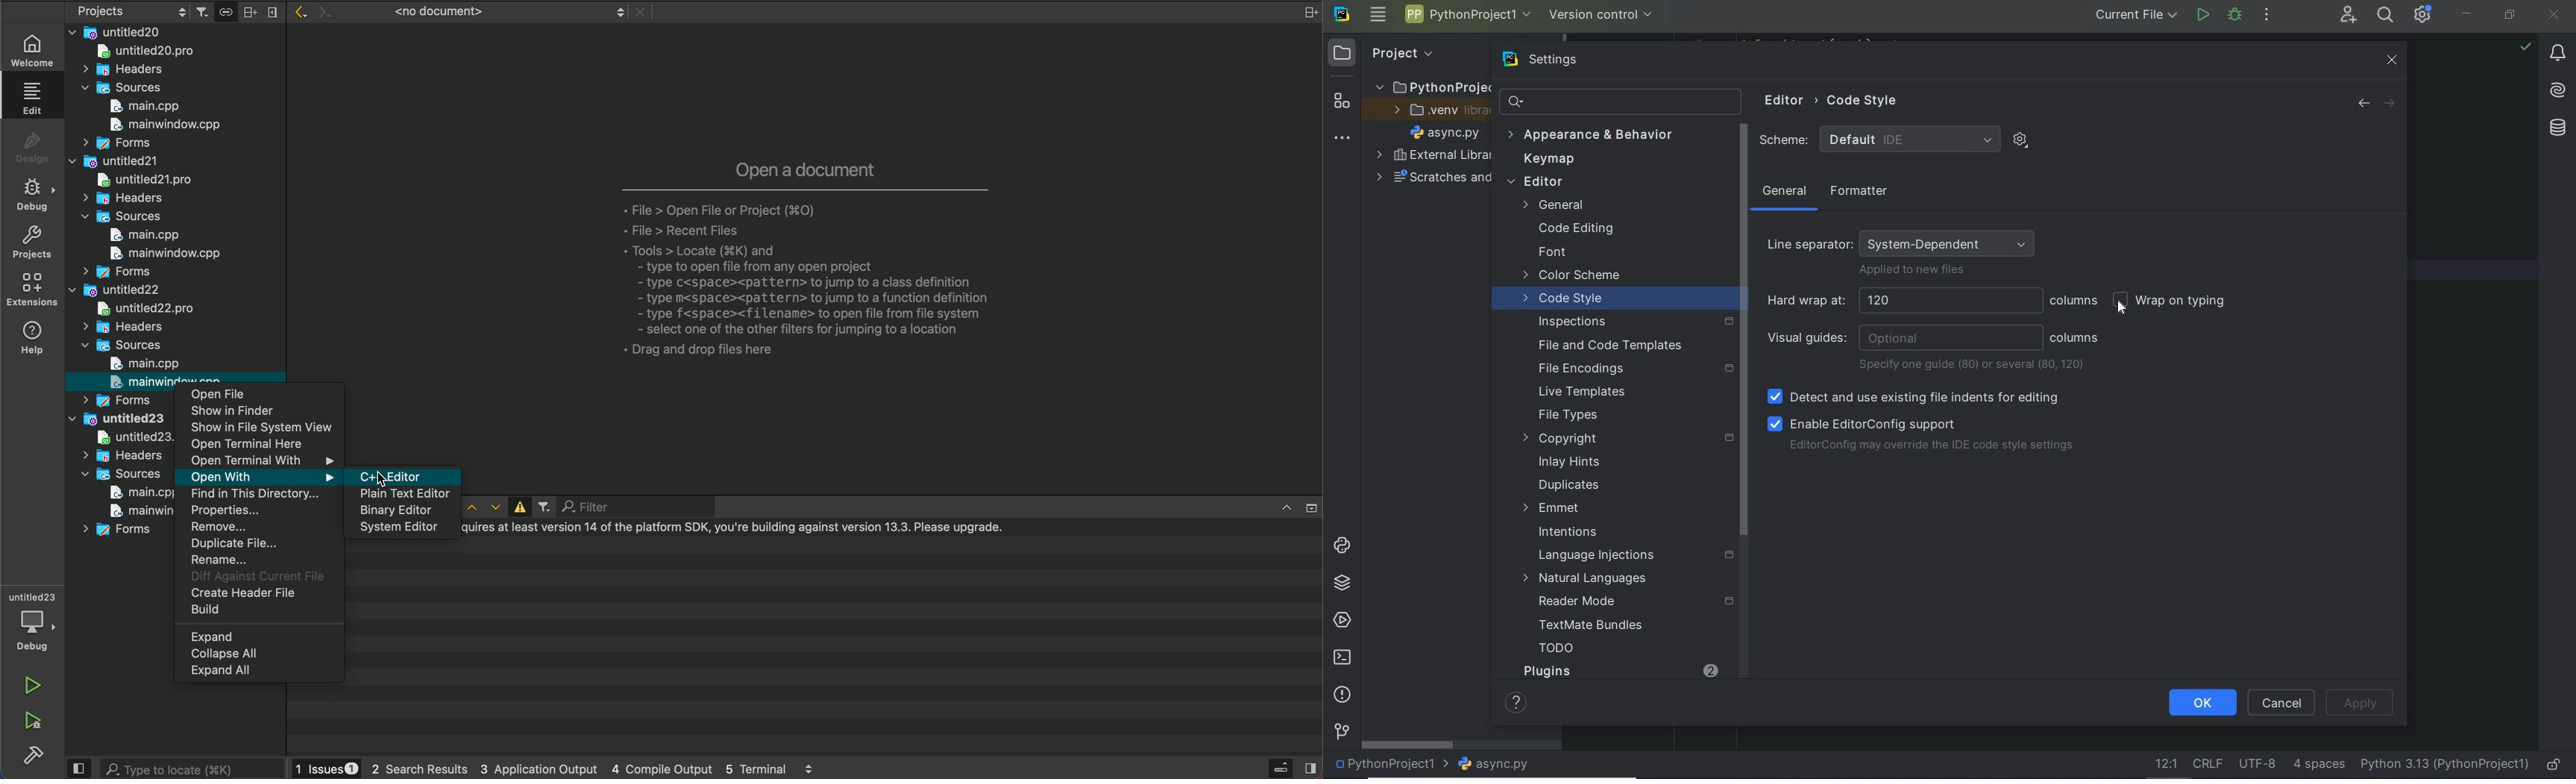 This screenshot has width=2576, height=784. Describe the element at coordinates (1601, 136) in the screenshot. I see `Appearance & behavior` at that location.